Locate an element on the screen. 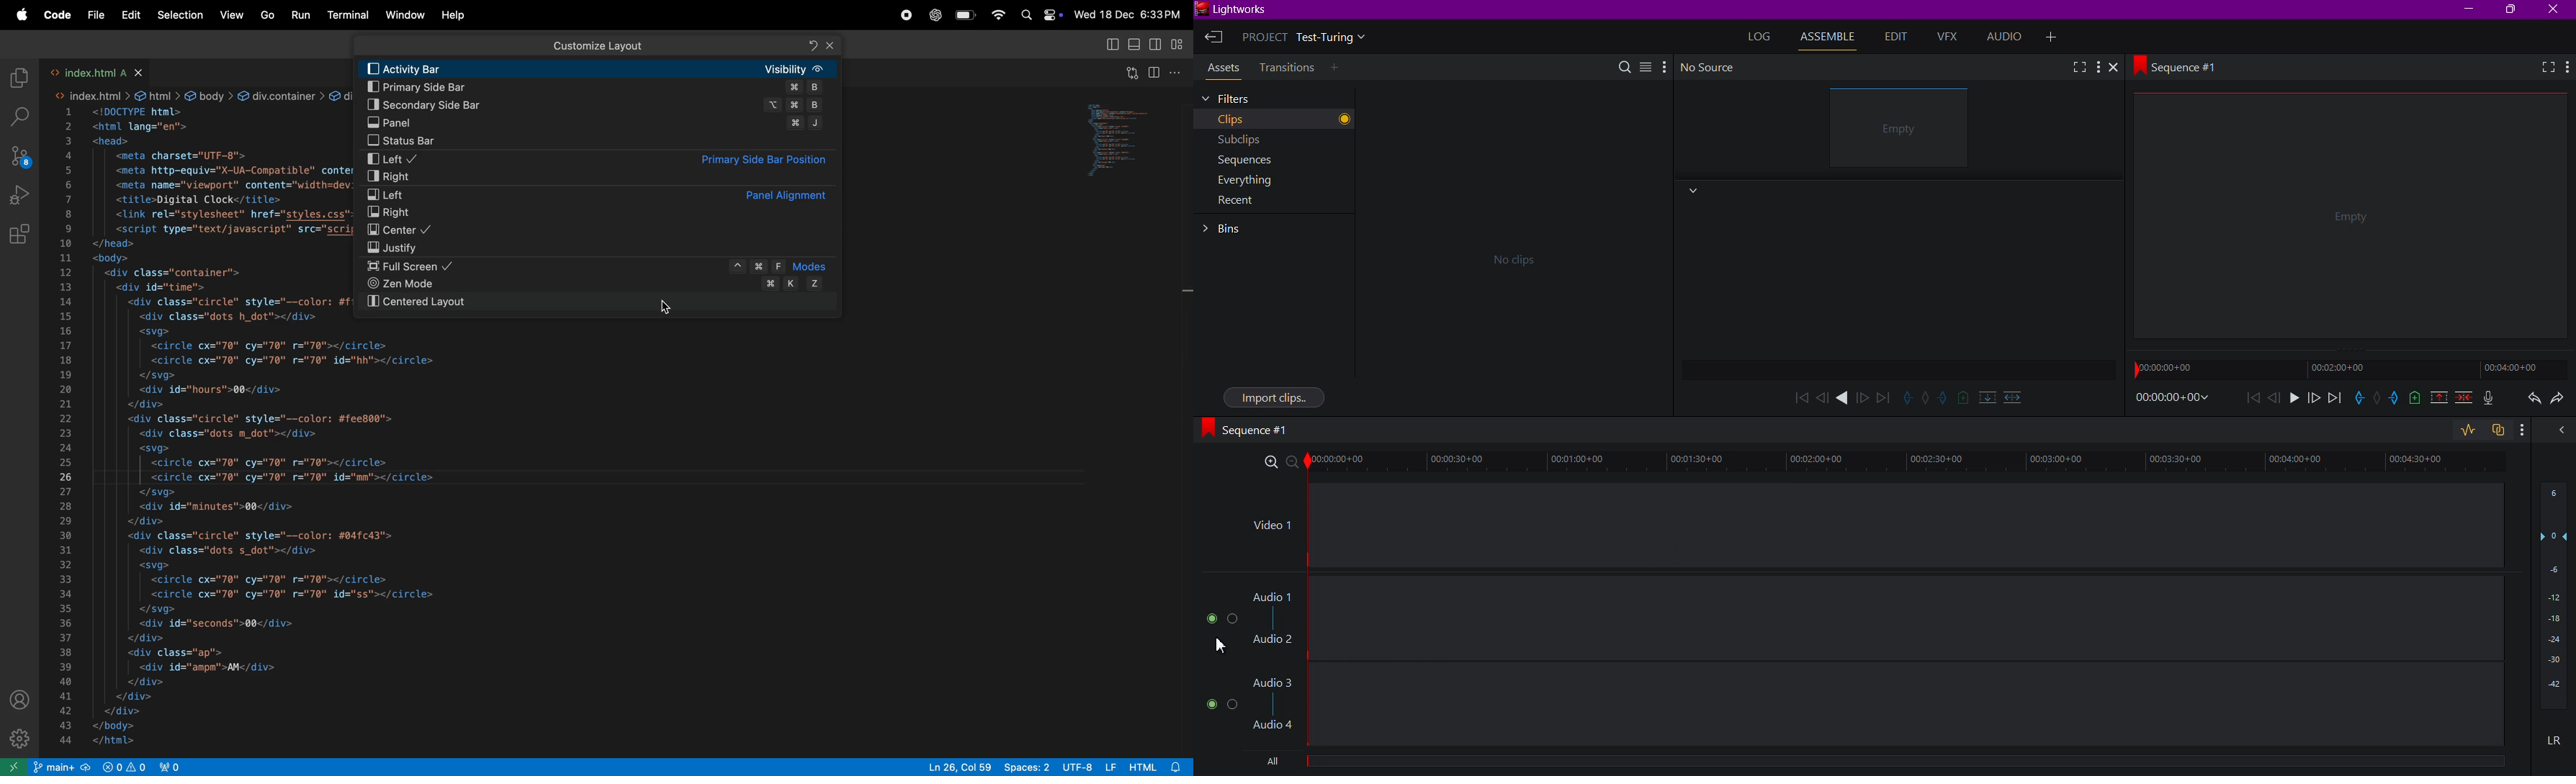  Assets is located at coordinates (1221, 70).